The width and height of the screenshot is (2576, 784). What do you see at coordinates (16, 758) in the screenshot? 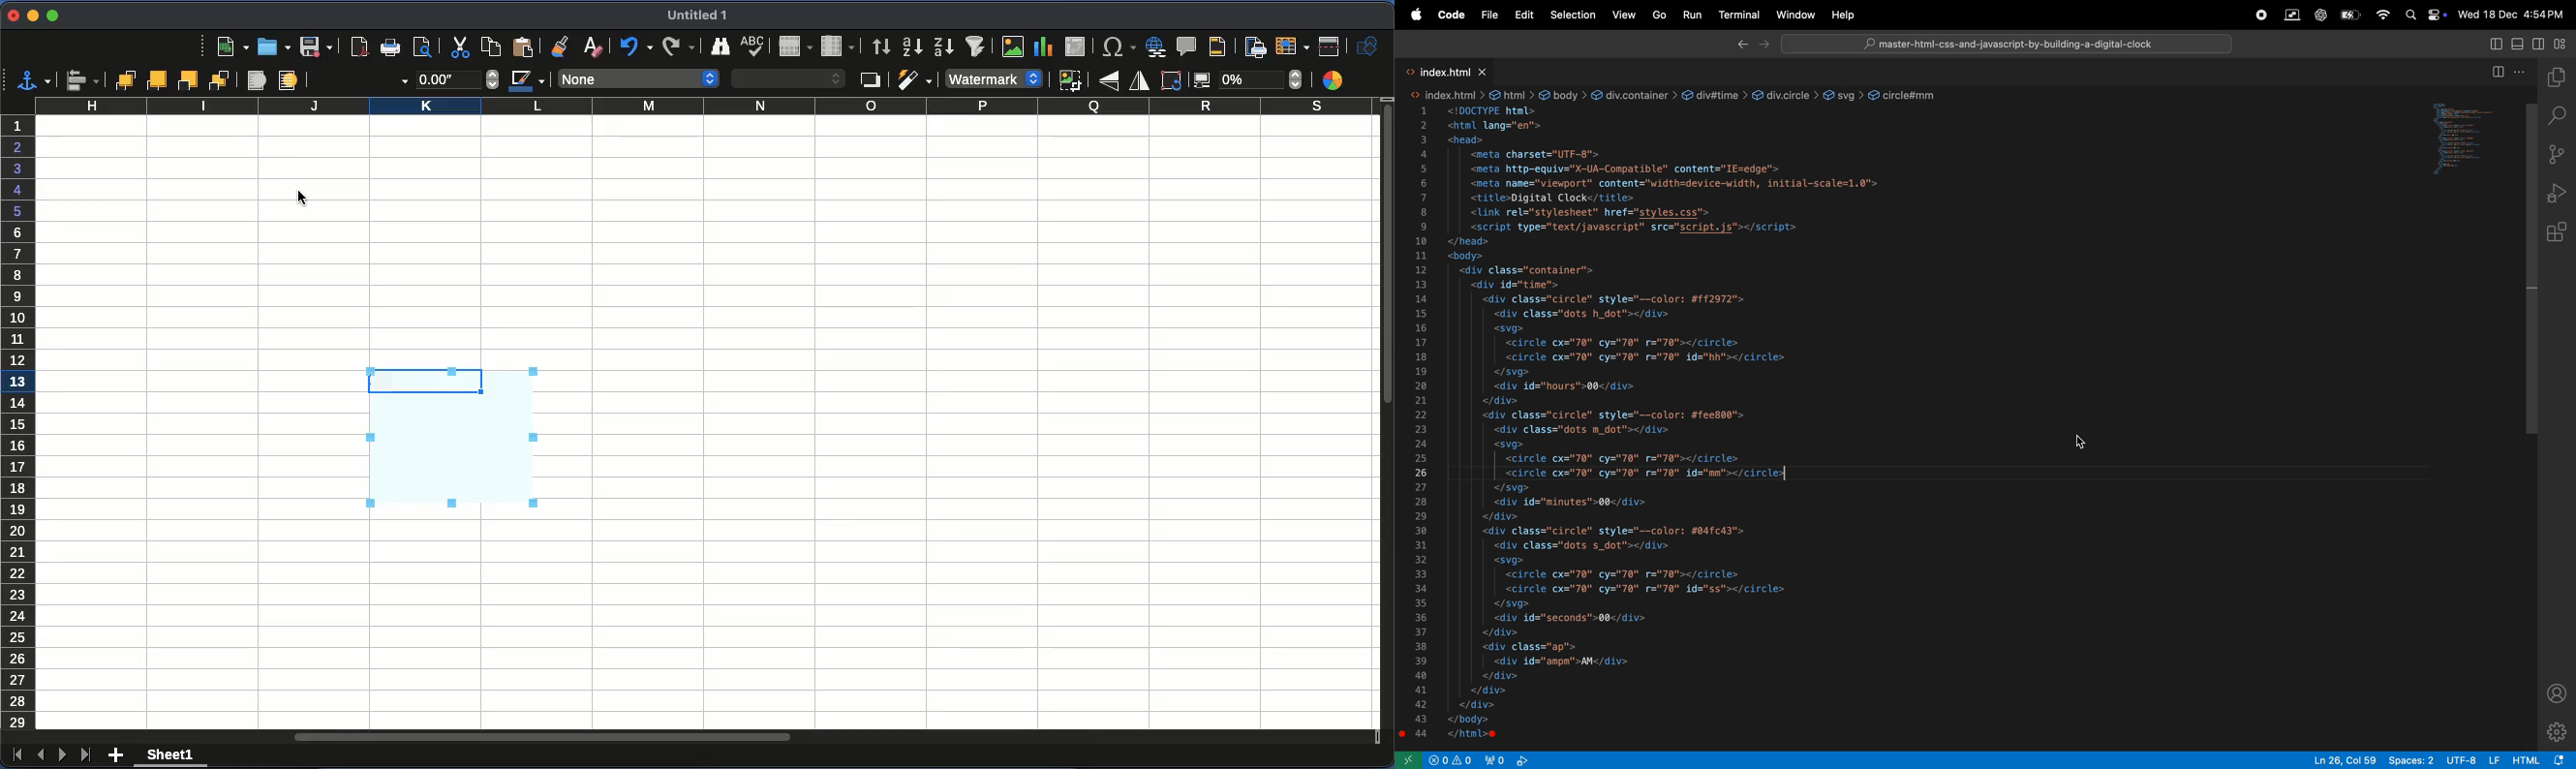
I see `first sheet` at bounding box center [16, 758].